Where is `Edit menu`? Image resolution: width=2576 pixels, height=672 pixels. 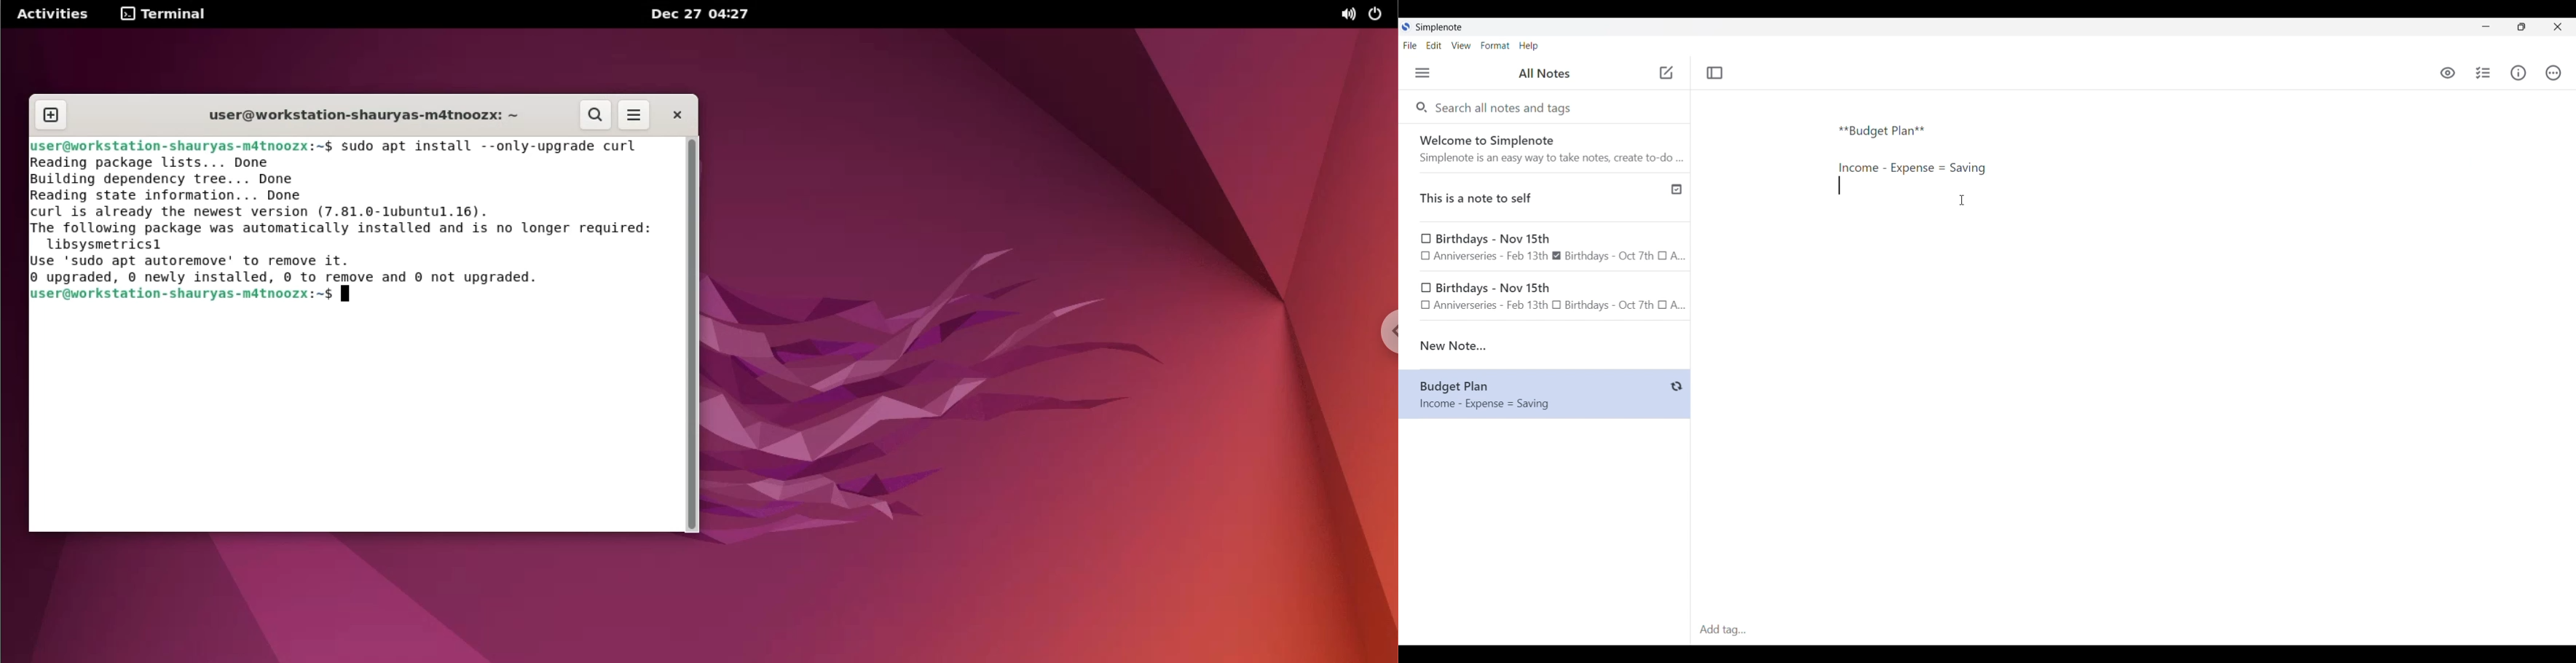
Edit menu is located at coordinates (1435, 45).